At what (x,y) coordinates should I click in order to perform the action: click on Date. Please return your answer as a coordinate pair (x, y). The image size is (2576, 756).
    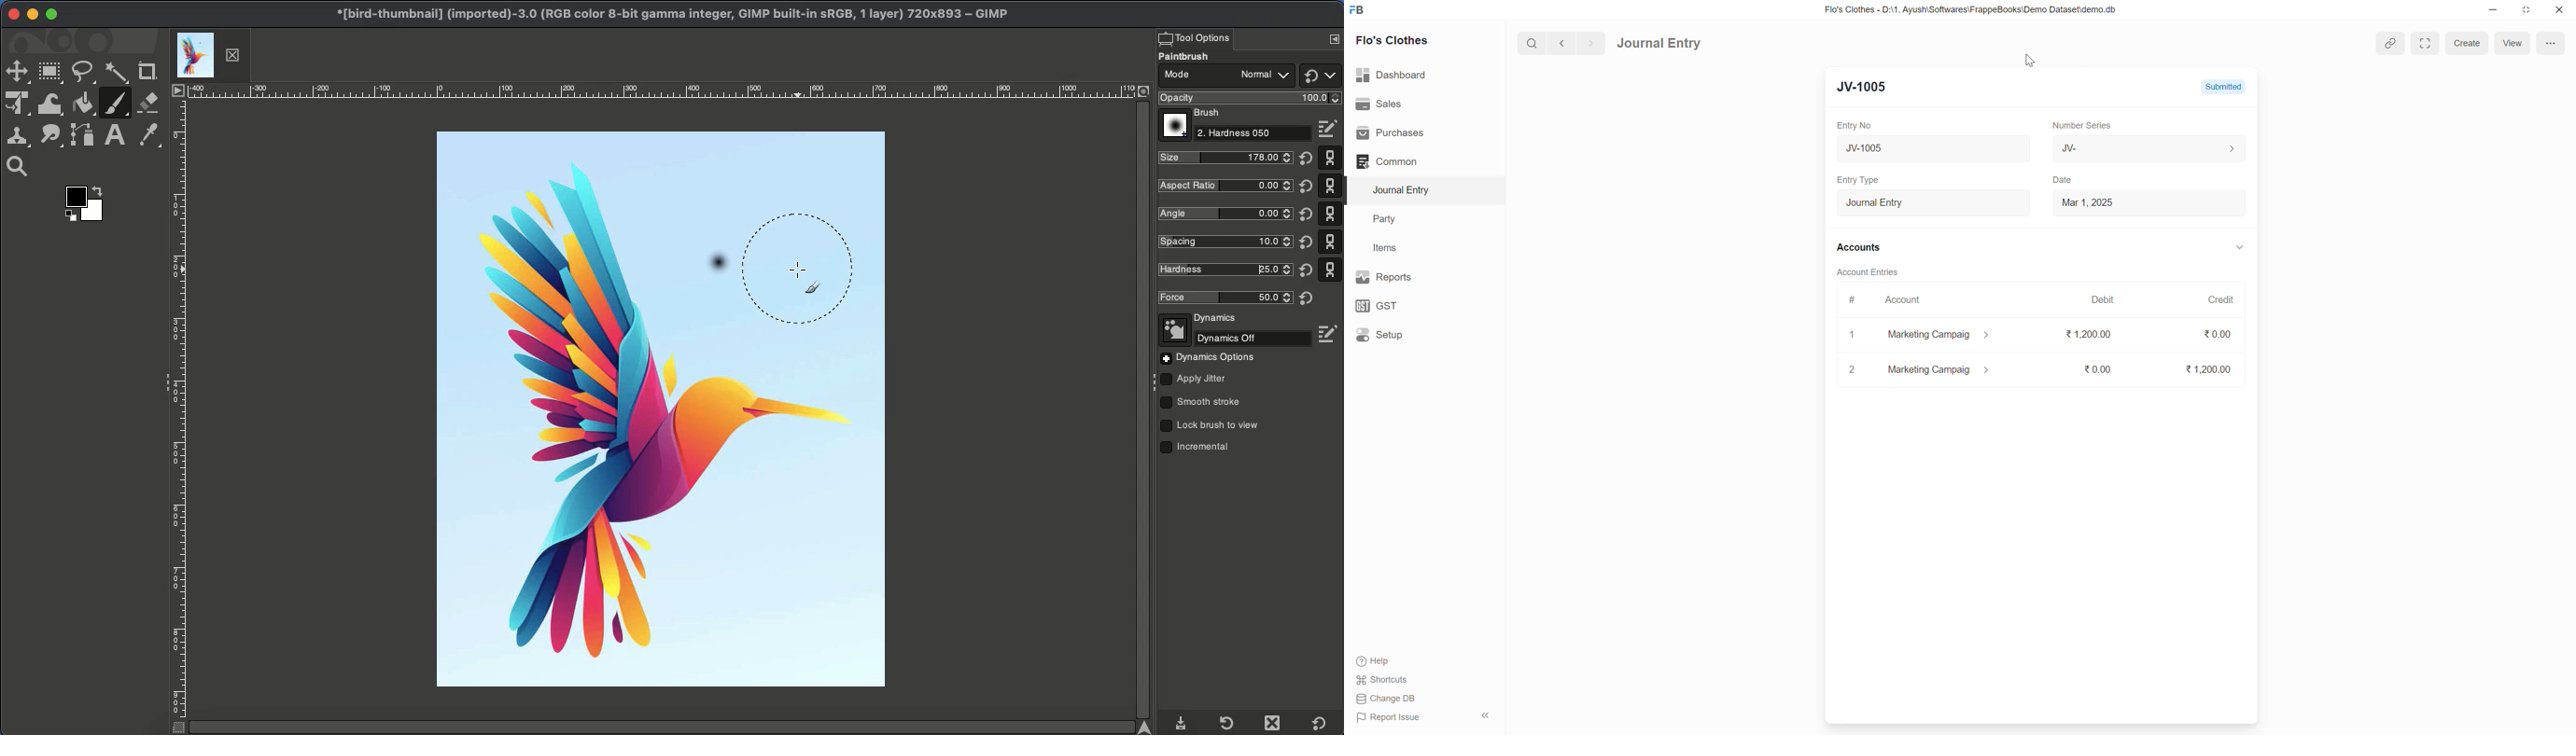
    Looking at the image, I should click on (2065, 180).